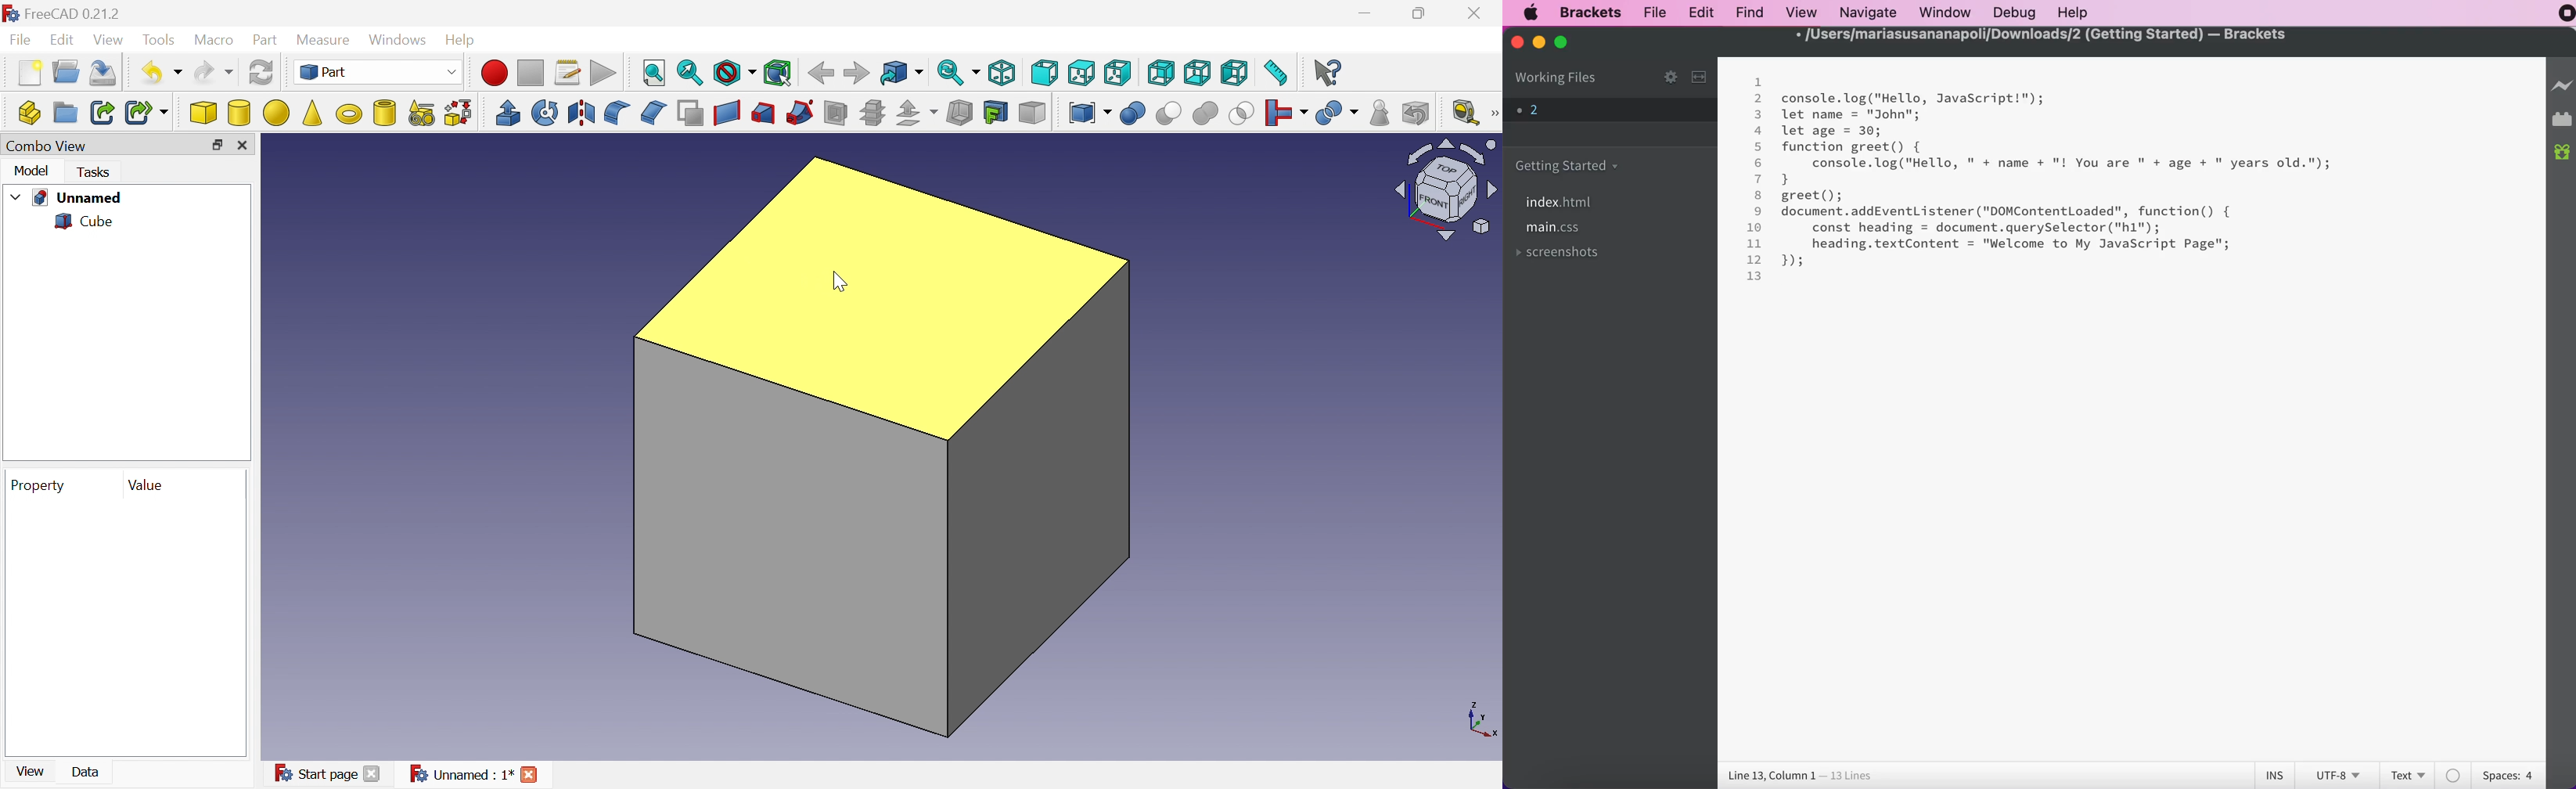 The width and height of the screenshot is (2576, 812). I want to click on screenshots, so click(1576, 252).